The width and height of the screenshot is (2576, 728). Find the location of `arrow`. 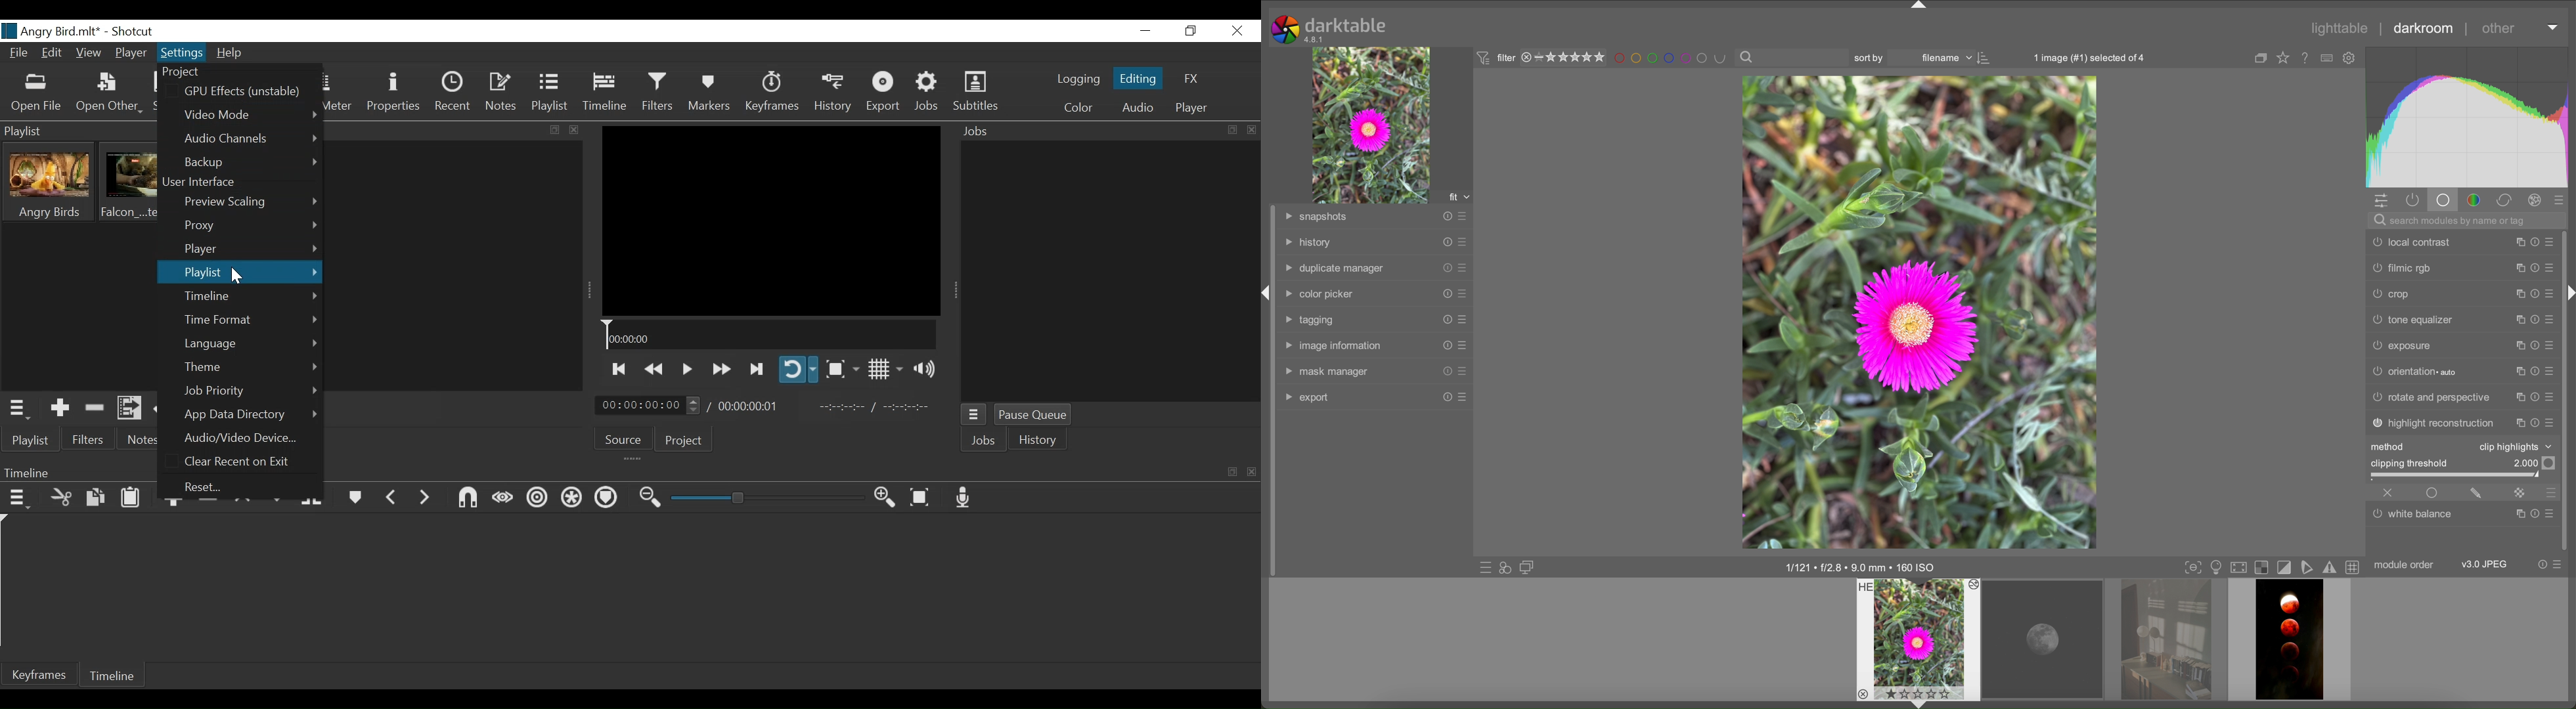

arrow is located at coordinates (1920, 6).